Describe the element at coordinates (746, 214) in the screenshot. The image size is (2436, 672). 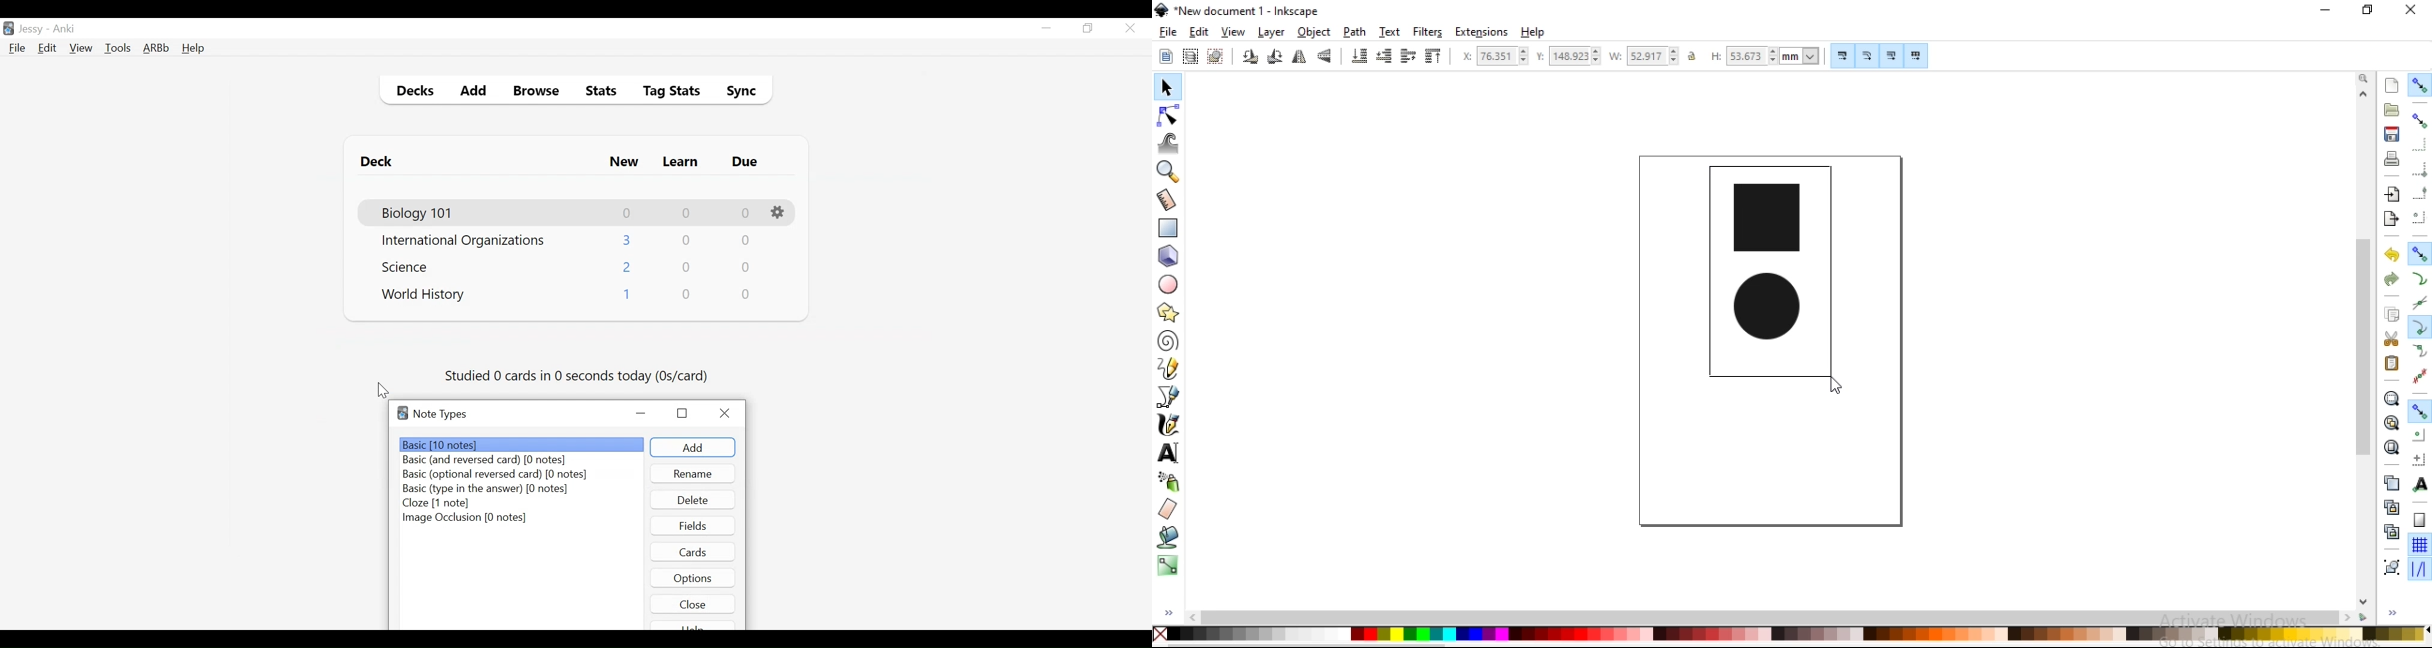
I see `Due Card Count` at that location.